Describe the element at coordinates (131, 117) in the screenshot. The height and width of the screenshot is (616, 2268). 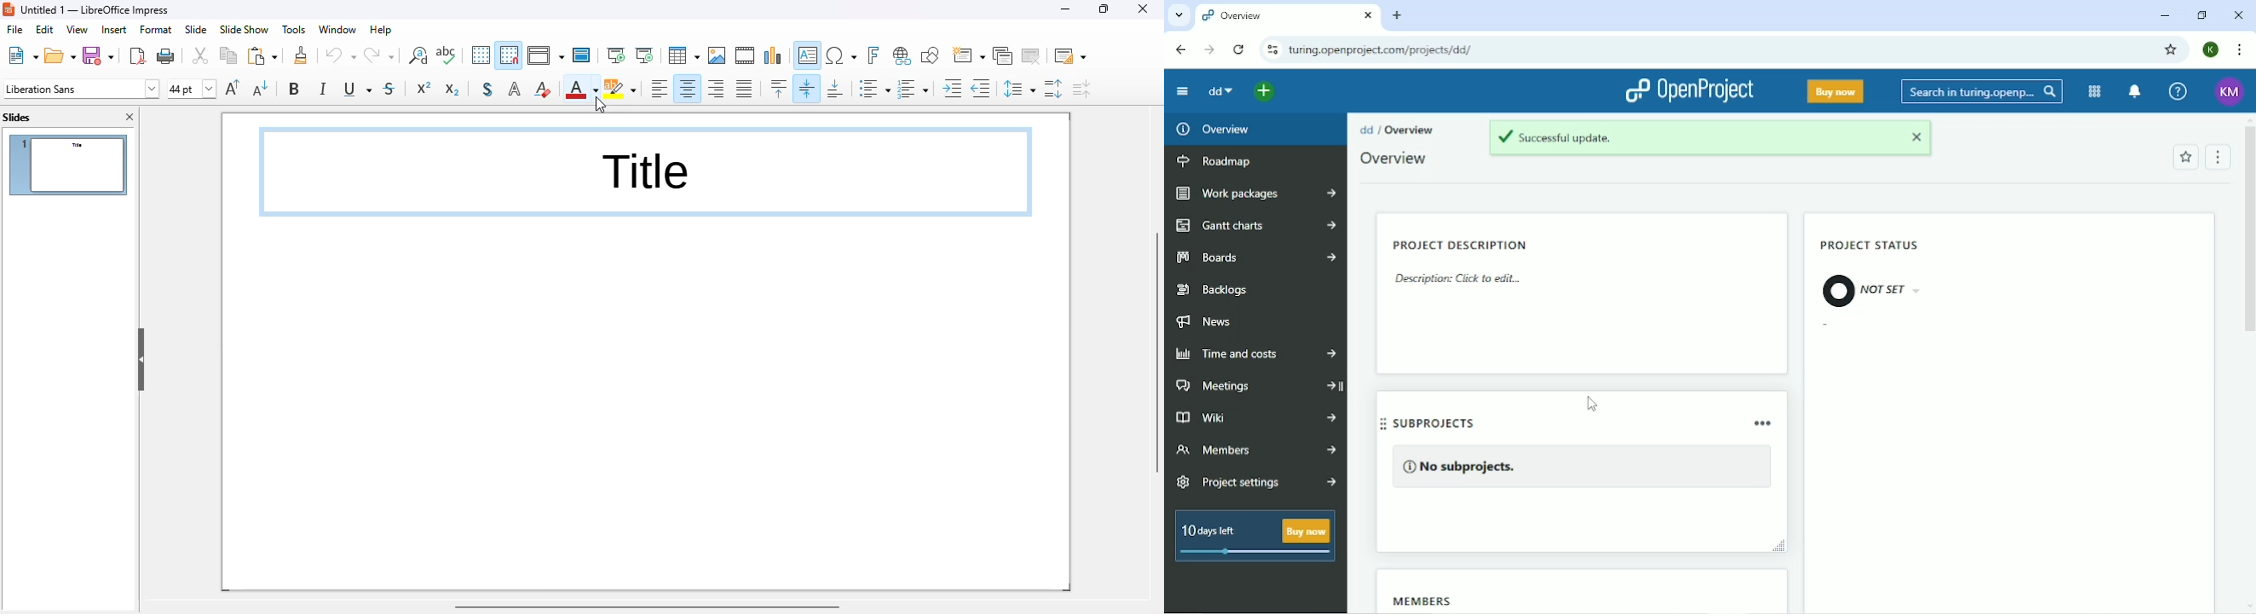
I see `close pane` at that location.